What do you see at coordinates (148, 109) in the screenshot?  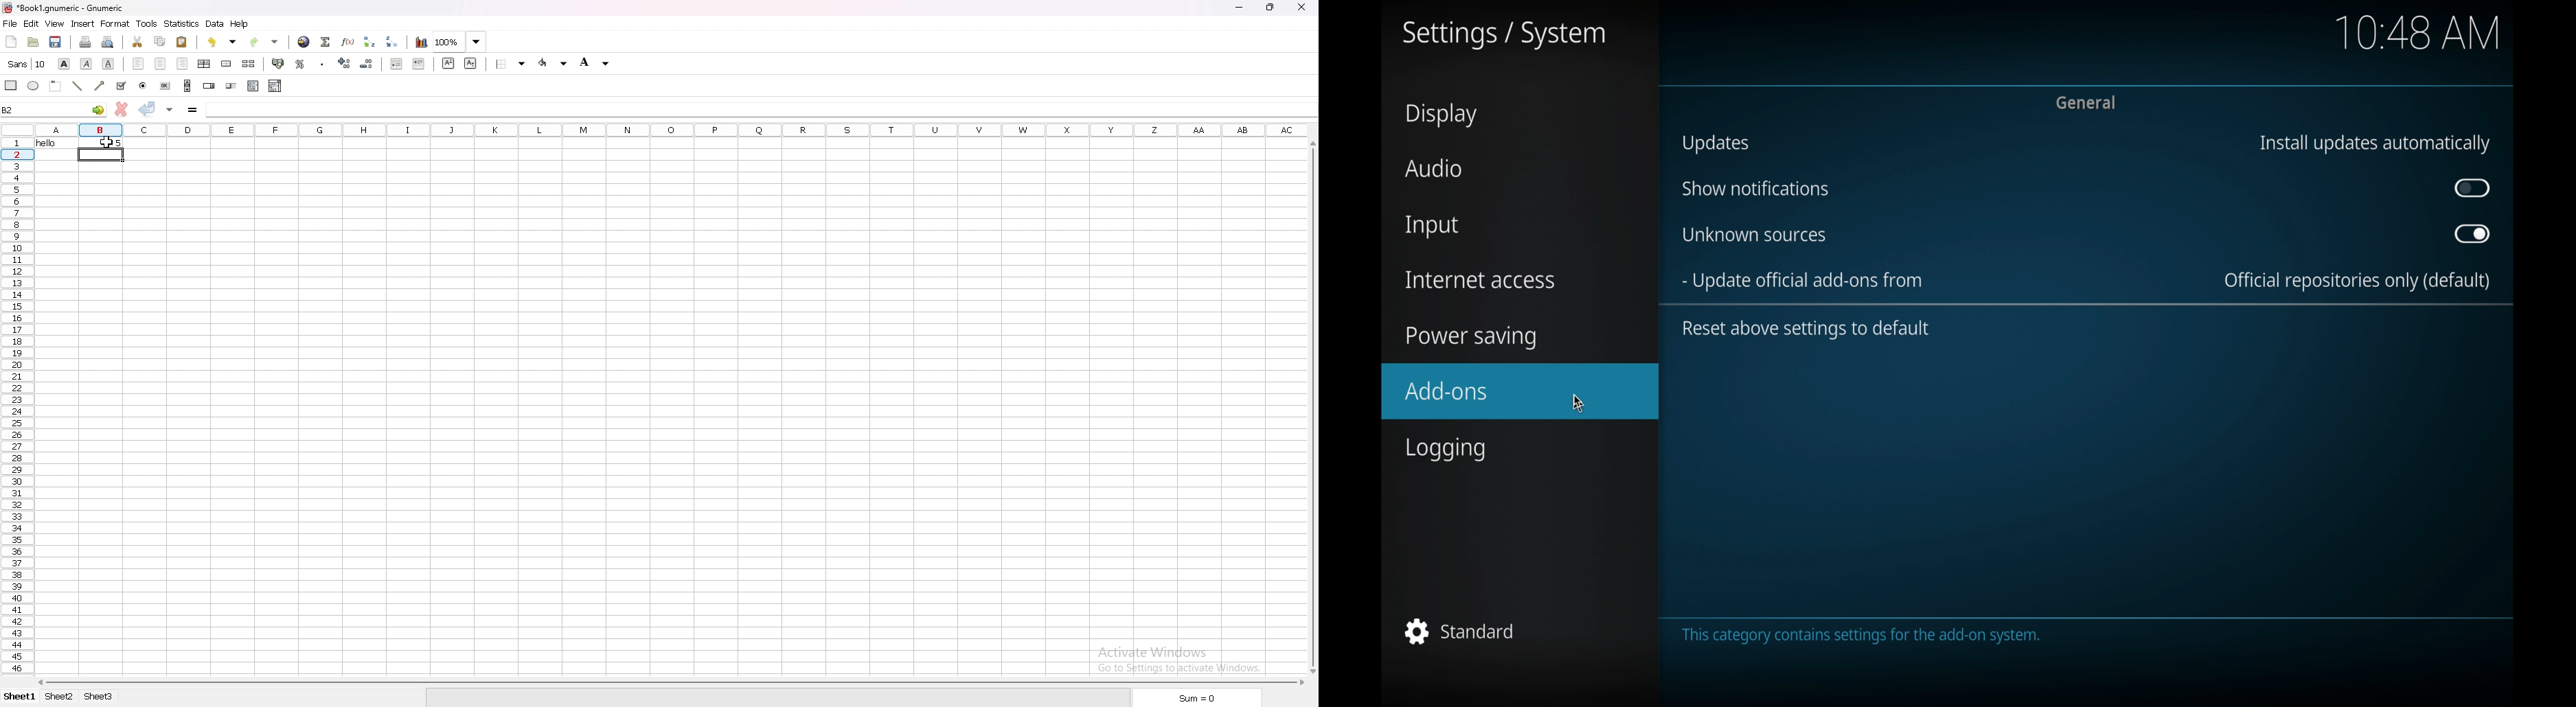 I see `accept change` at bounding box center [148, 109].